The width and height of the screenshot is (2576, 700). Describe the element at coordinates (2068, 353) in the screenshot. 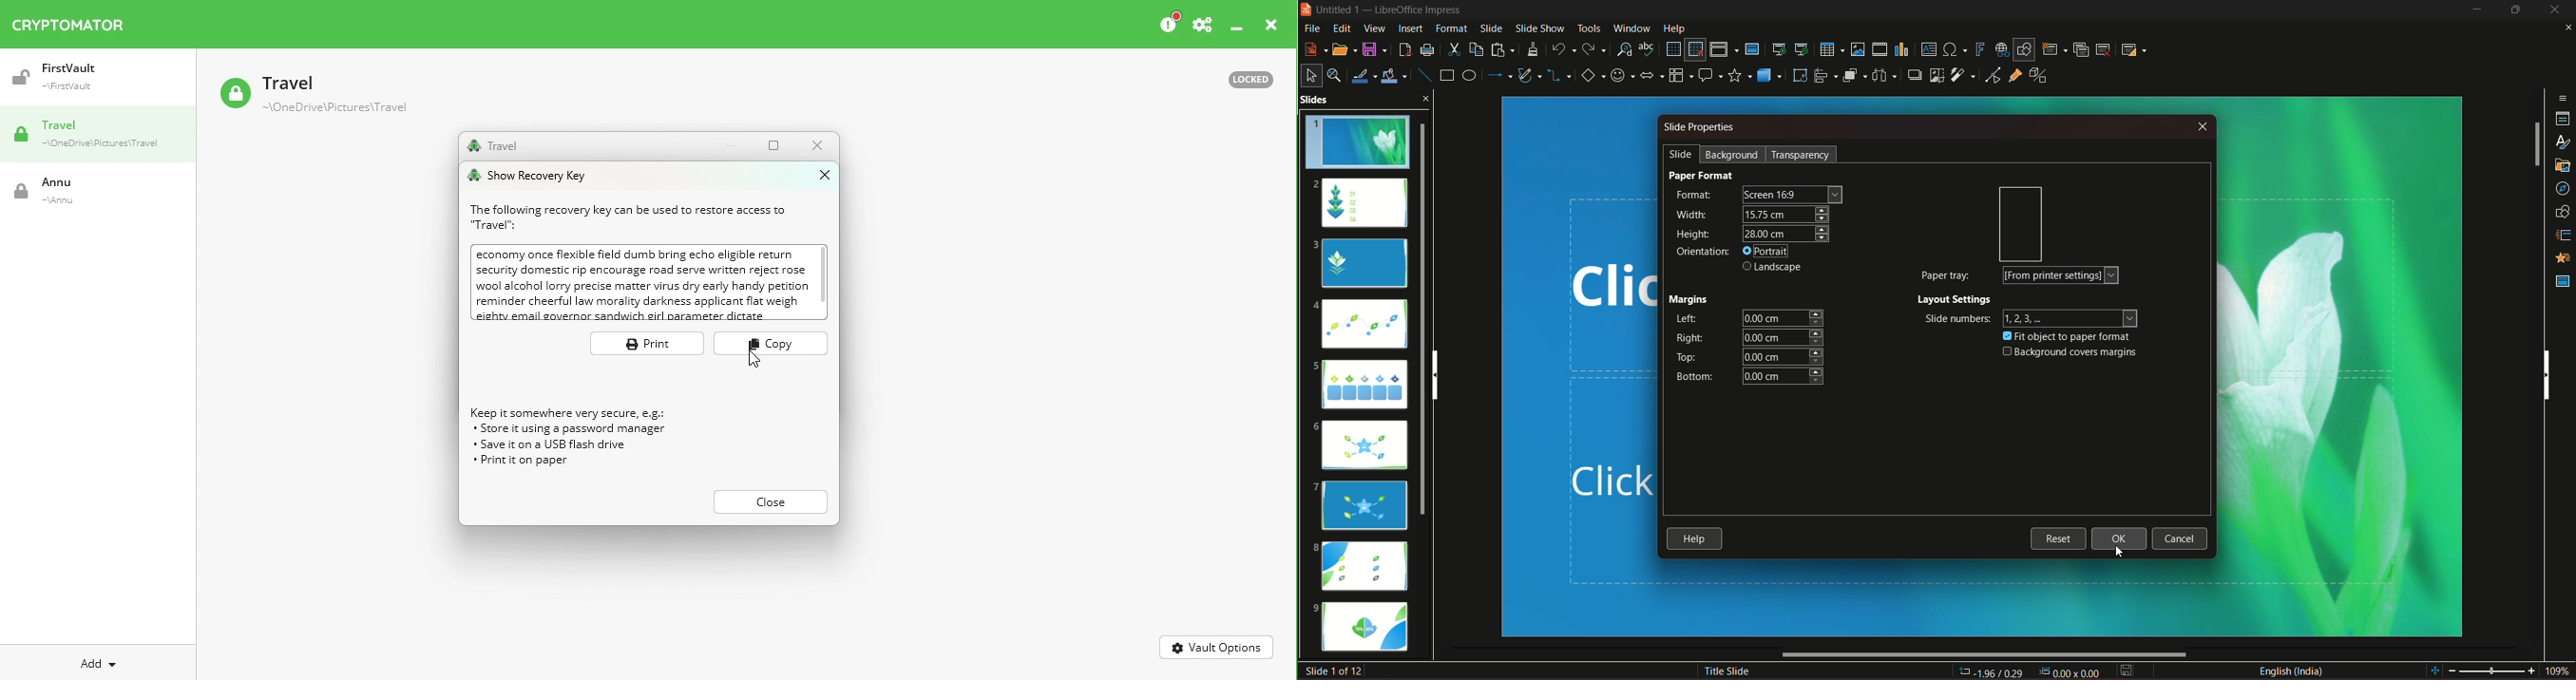

I see `background covers margins` at that location.